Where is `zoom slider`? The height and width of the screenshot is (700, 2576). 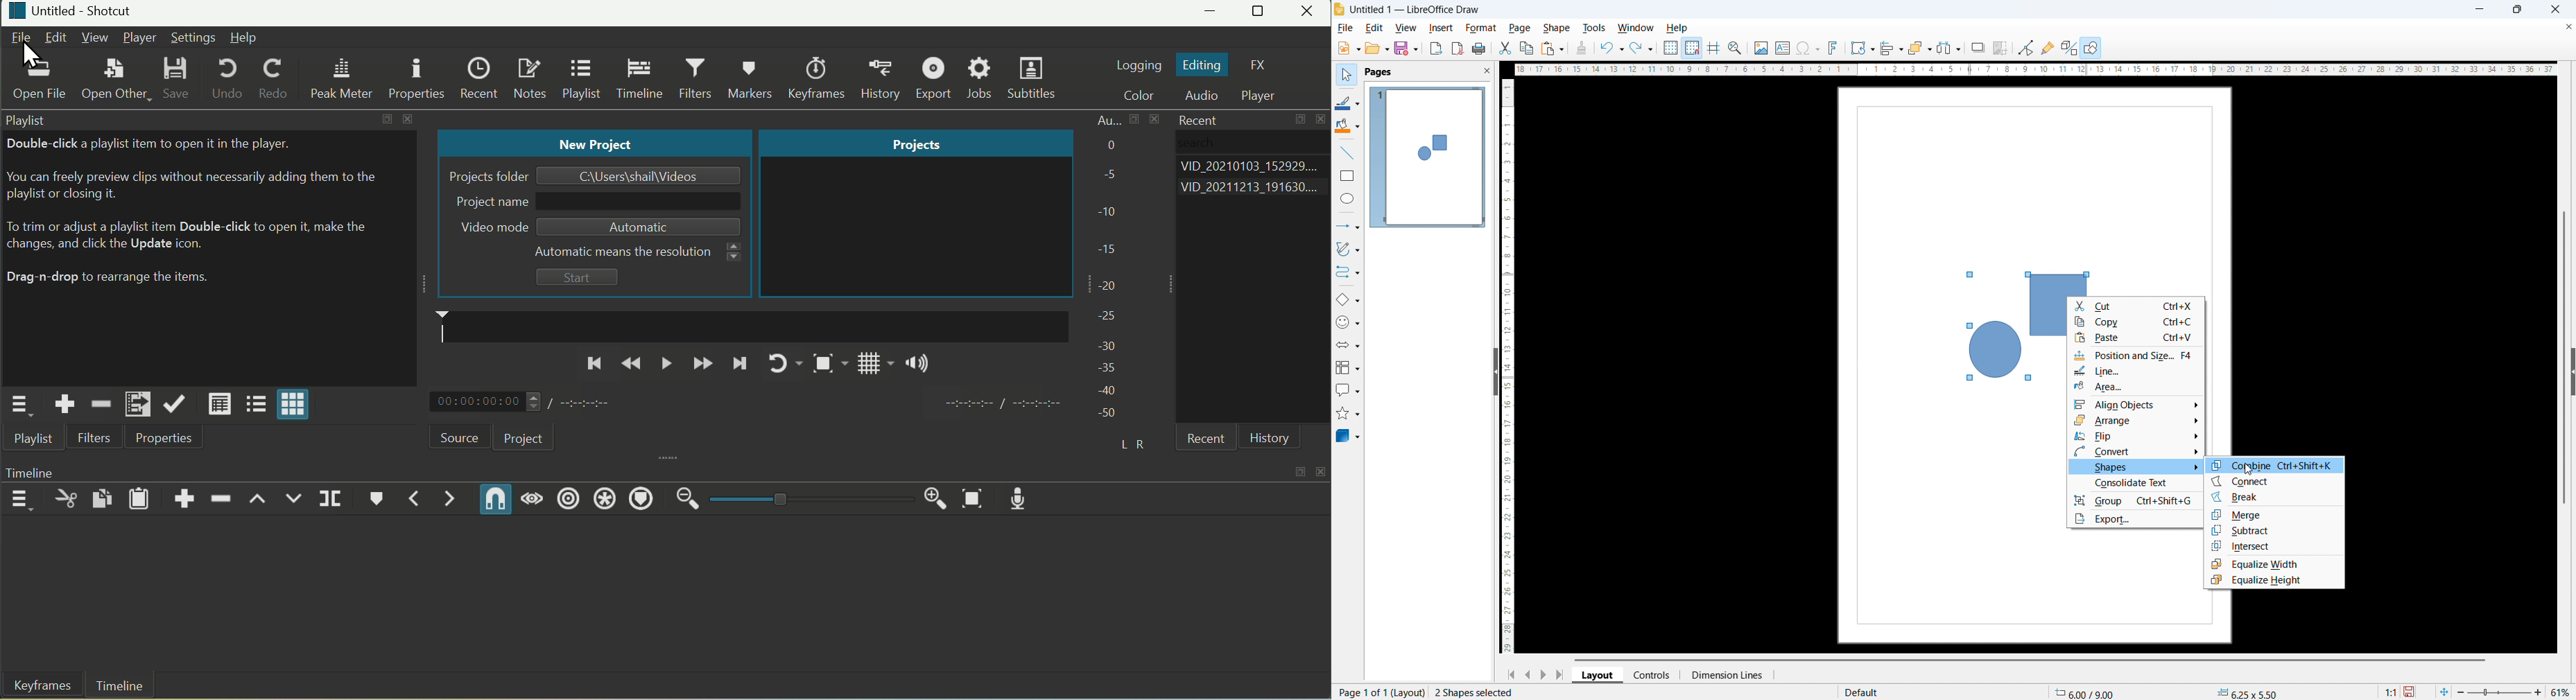
zoom slider is located at coordinates (2502, 692).